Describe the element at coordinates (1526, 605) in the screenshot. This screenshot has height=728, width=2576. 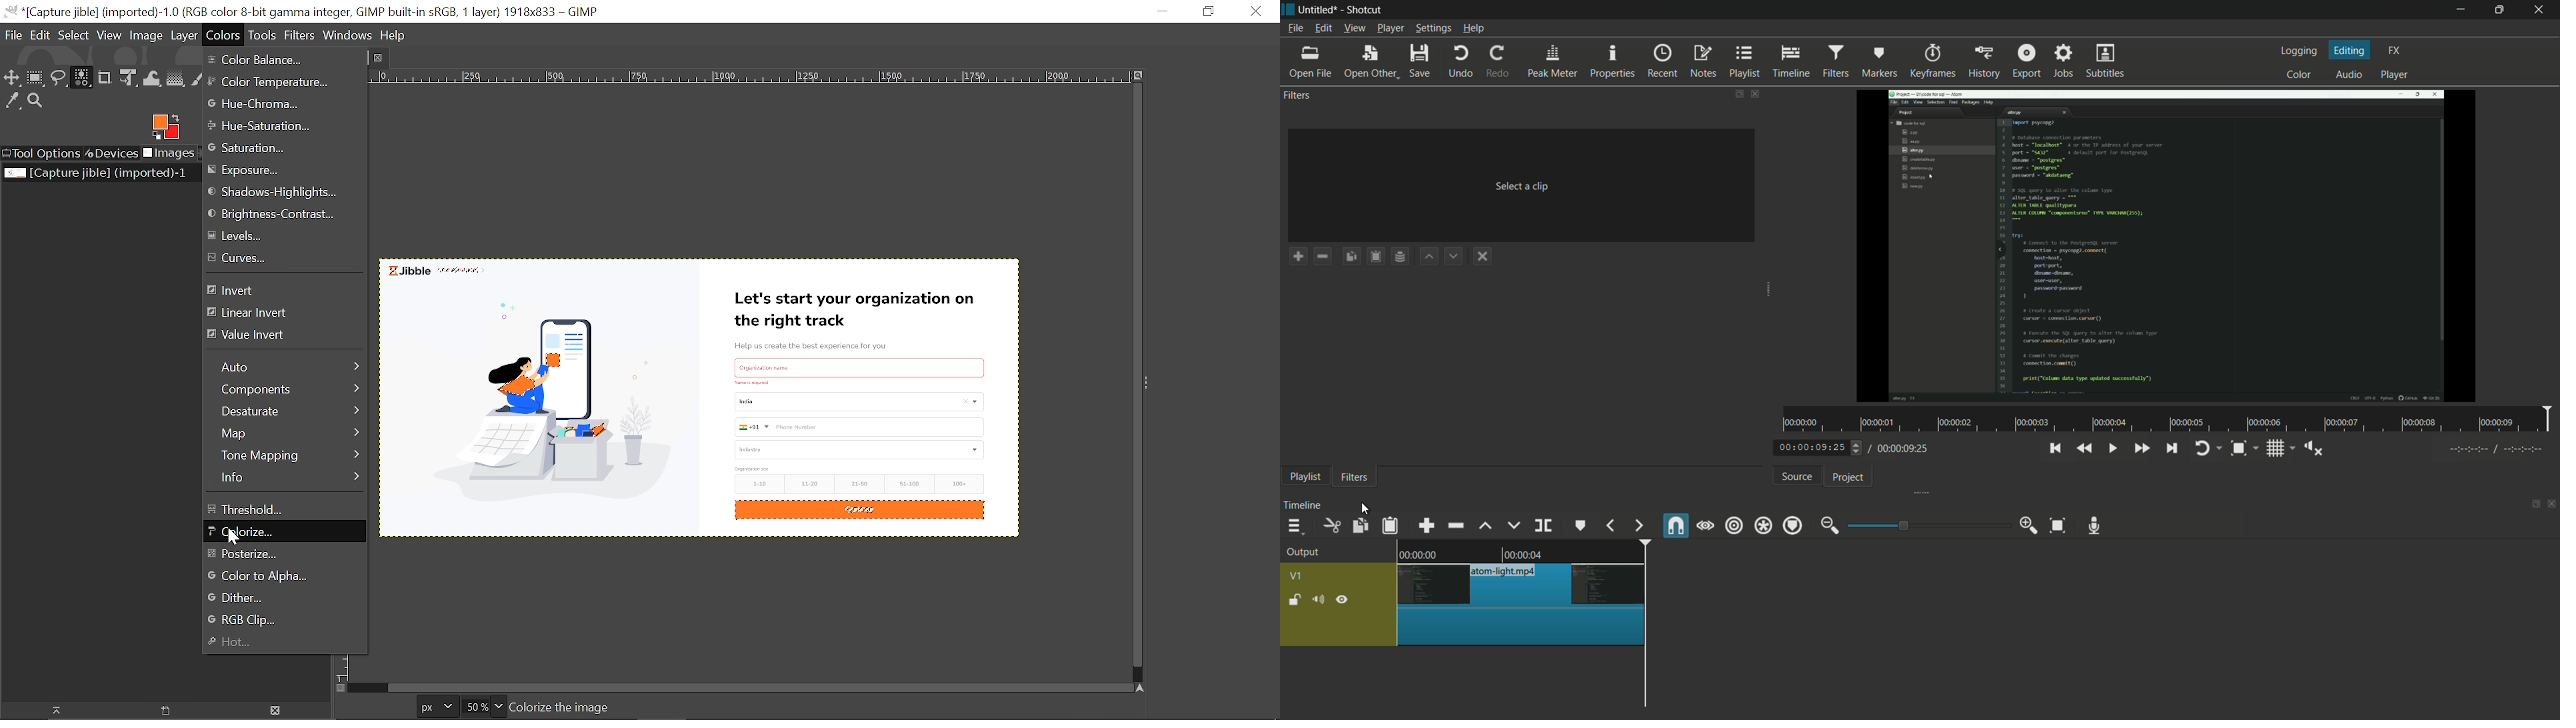
I see `video has been cut at playhead` at that location.